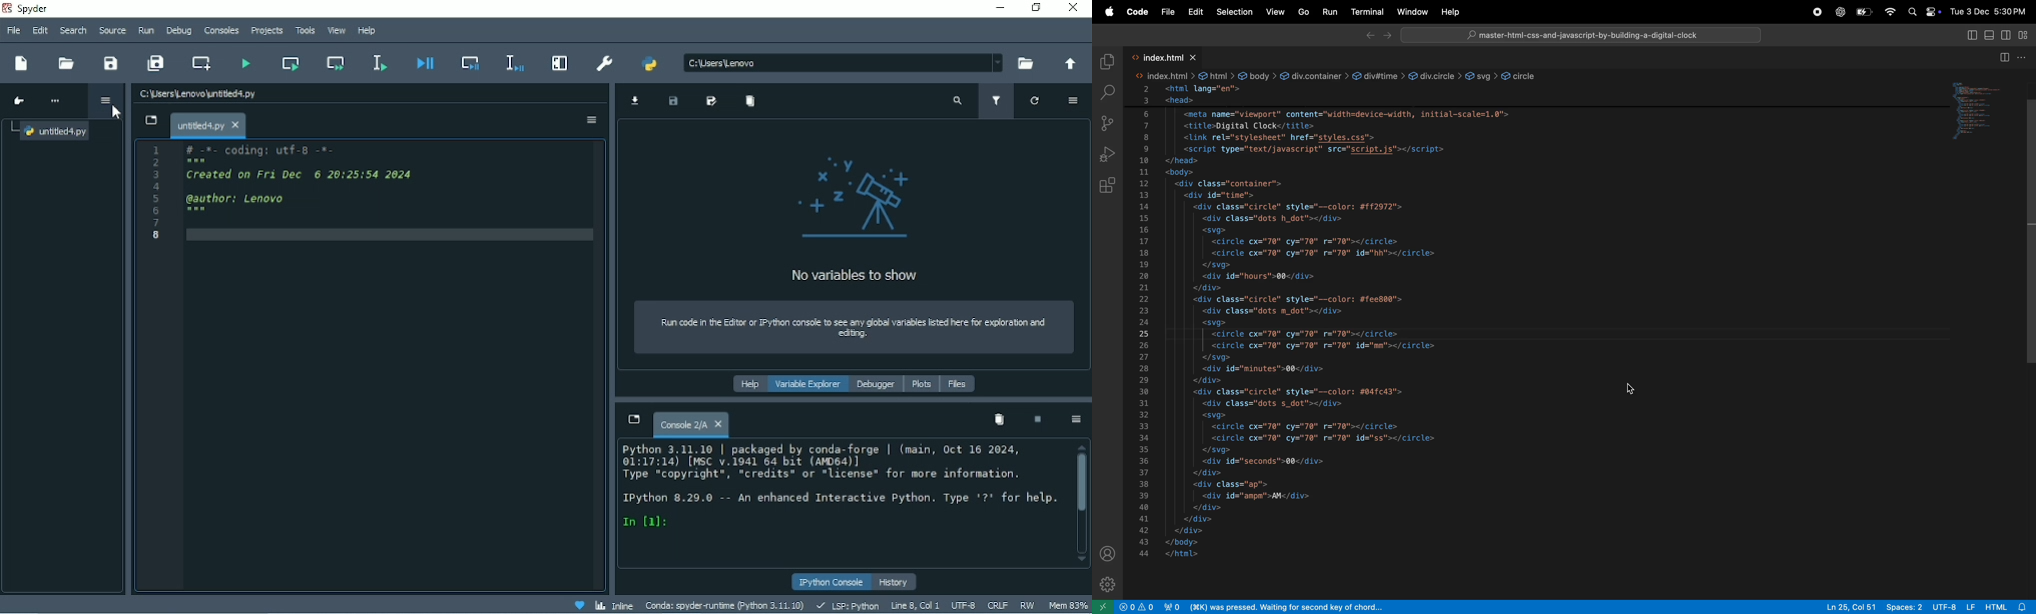 This screenshot has height=616, width=2044. I want to click on Save data as, so click(710, 101).